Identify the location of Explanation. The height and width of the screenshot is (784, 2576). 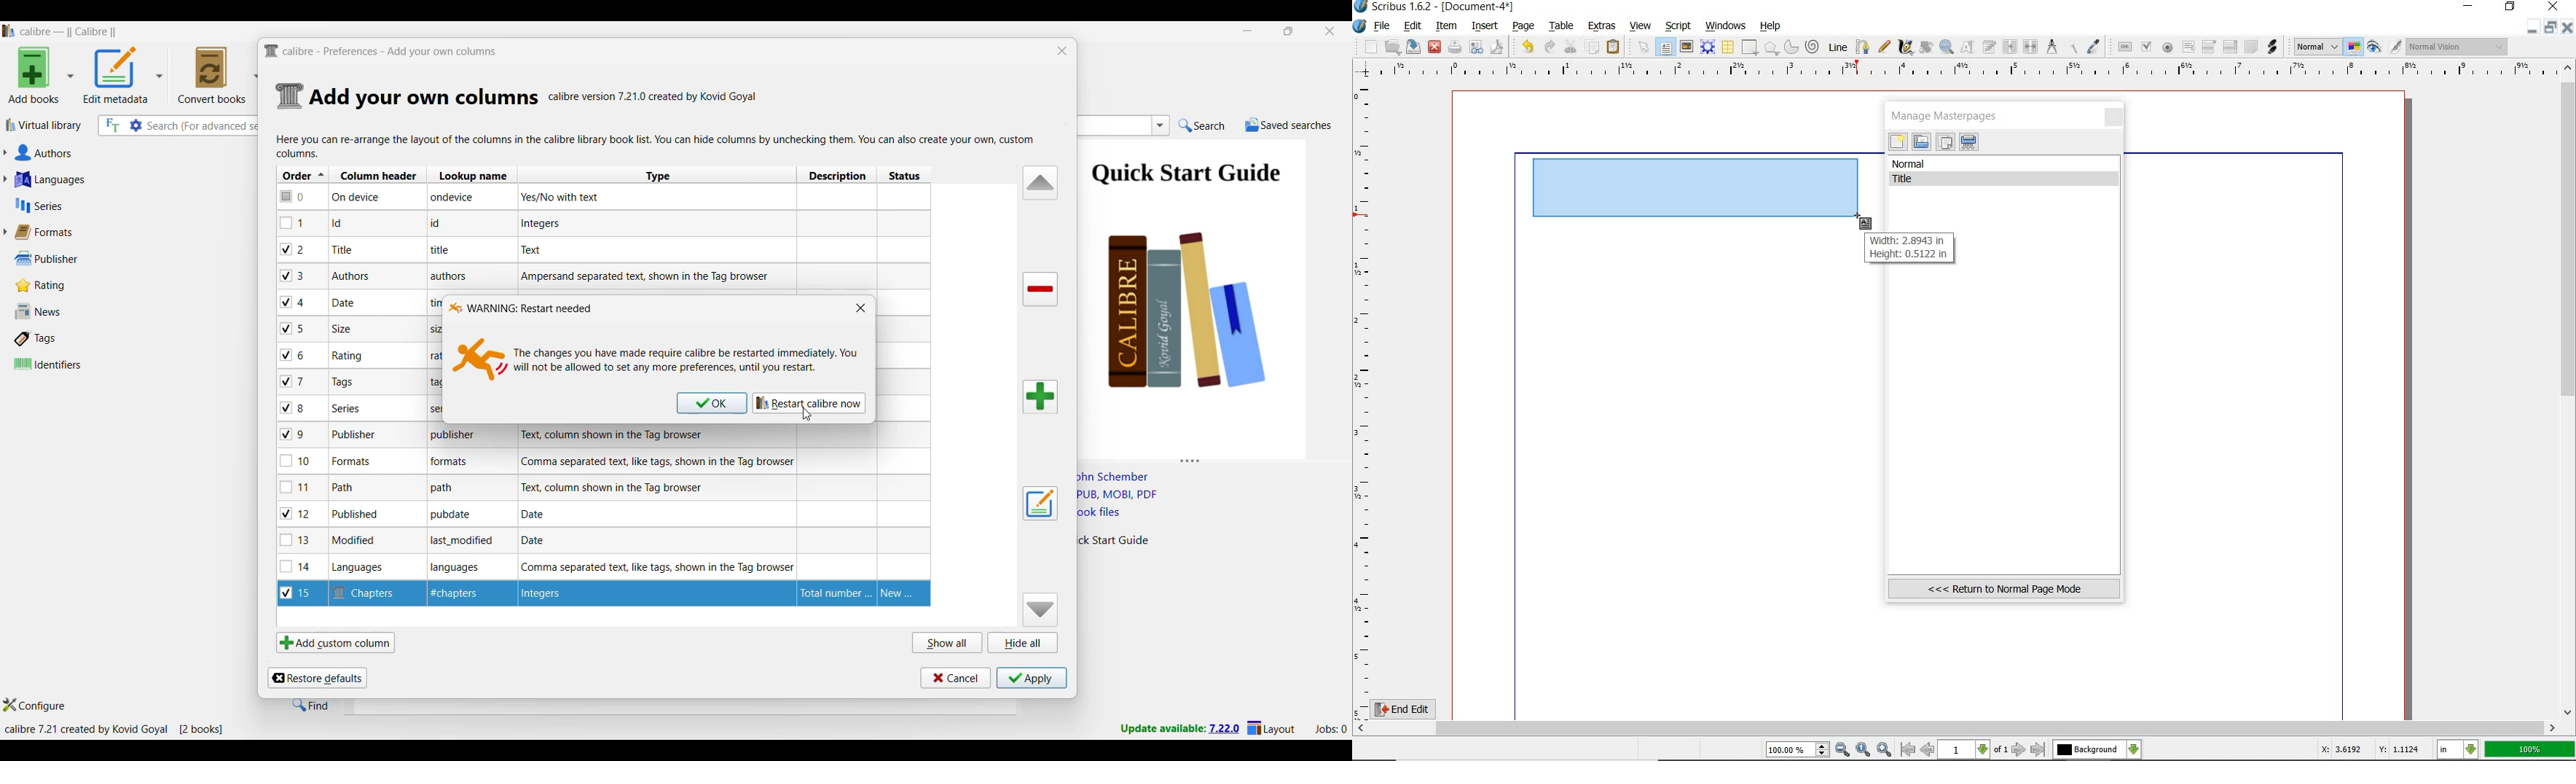
(539, 540).